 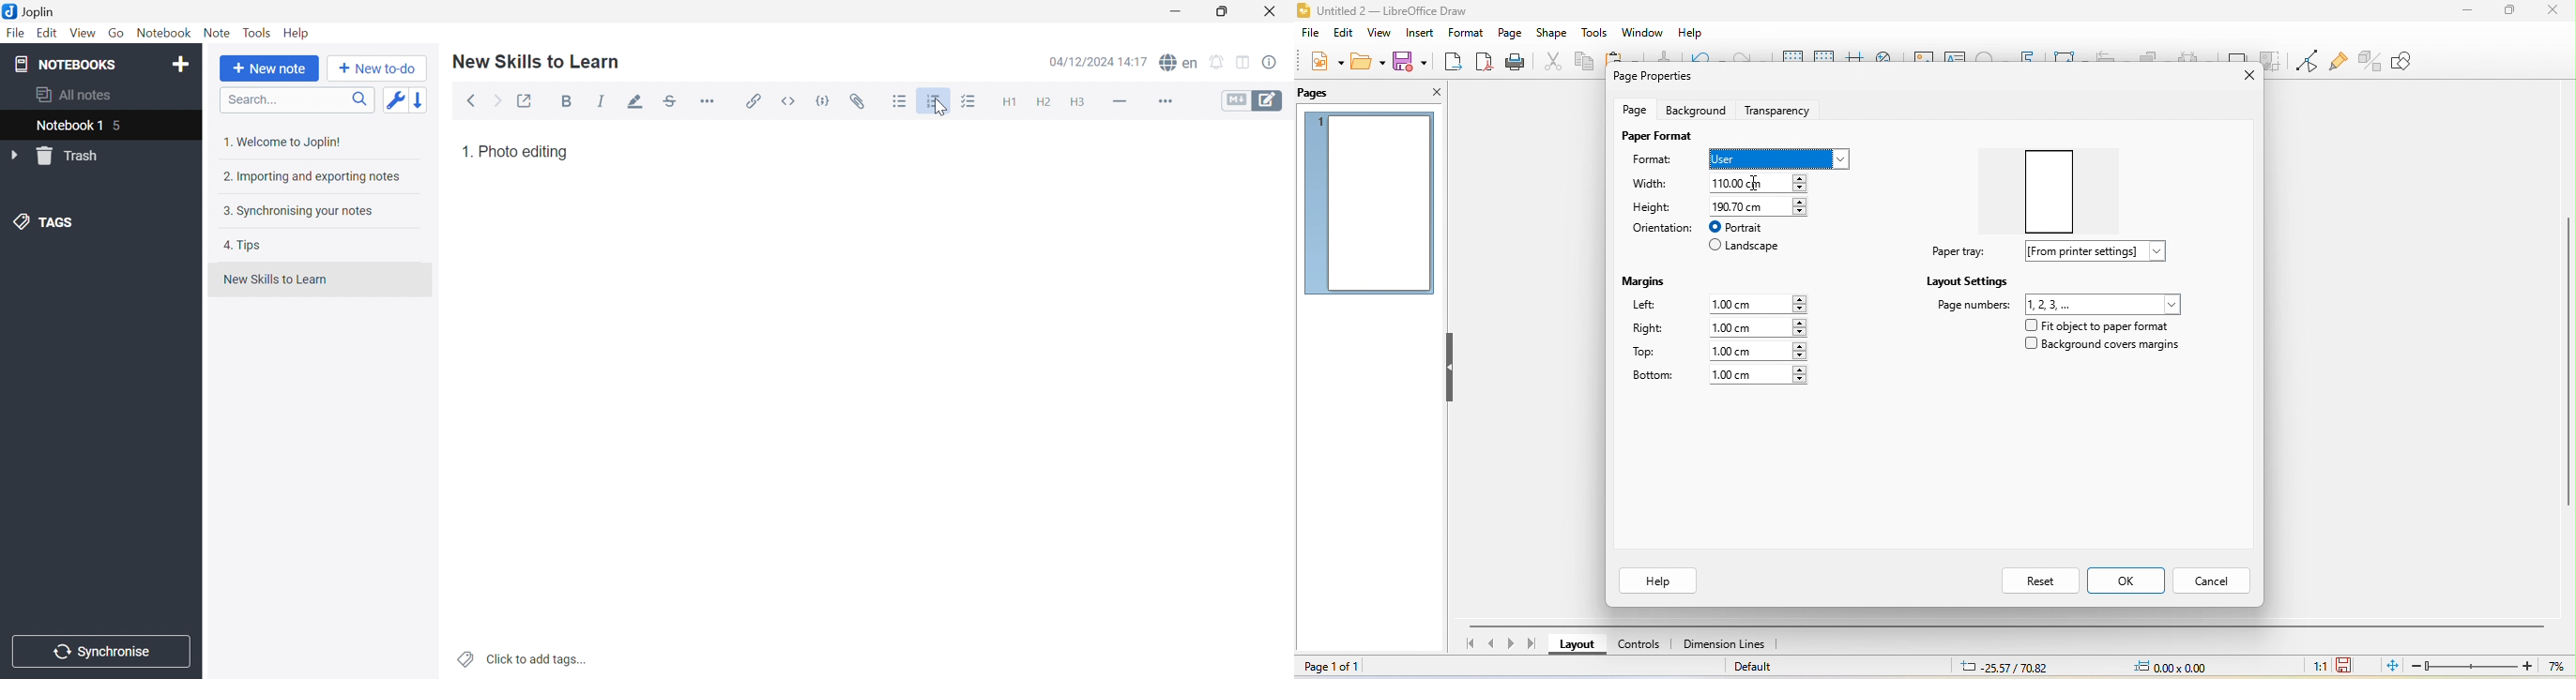 I want to click on zoom, so click(x=2492, y=666).